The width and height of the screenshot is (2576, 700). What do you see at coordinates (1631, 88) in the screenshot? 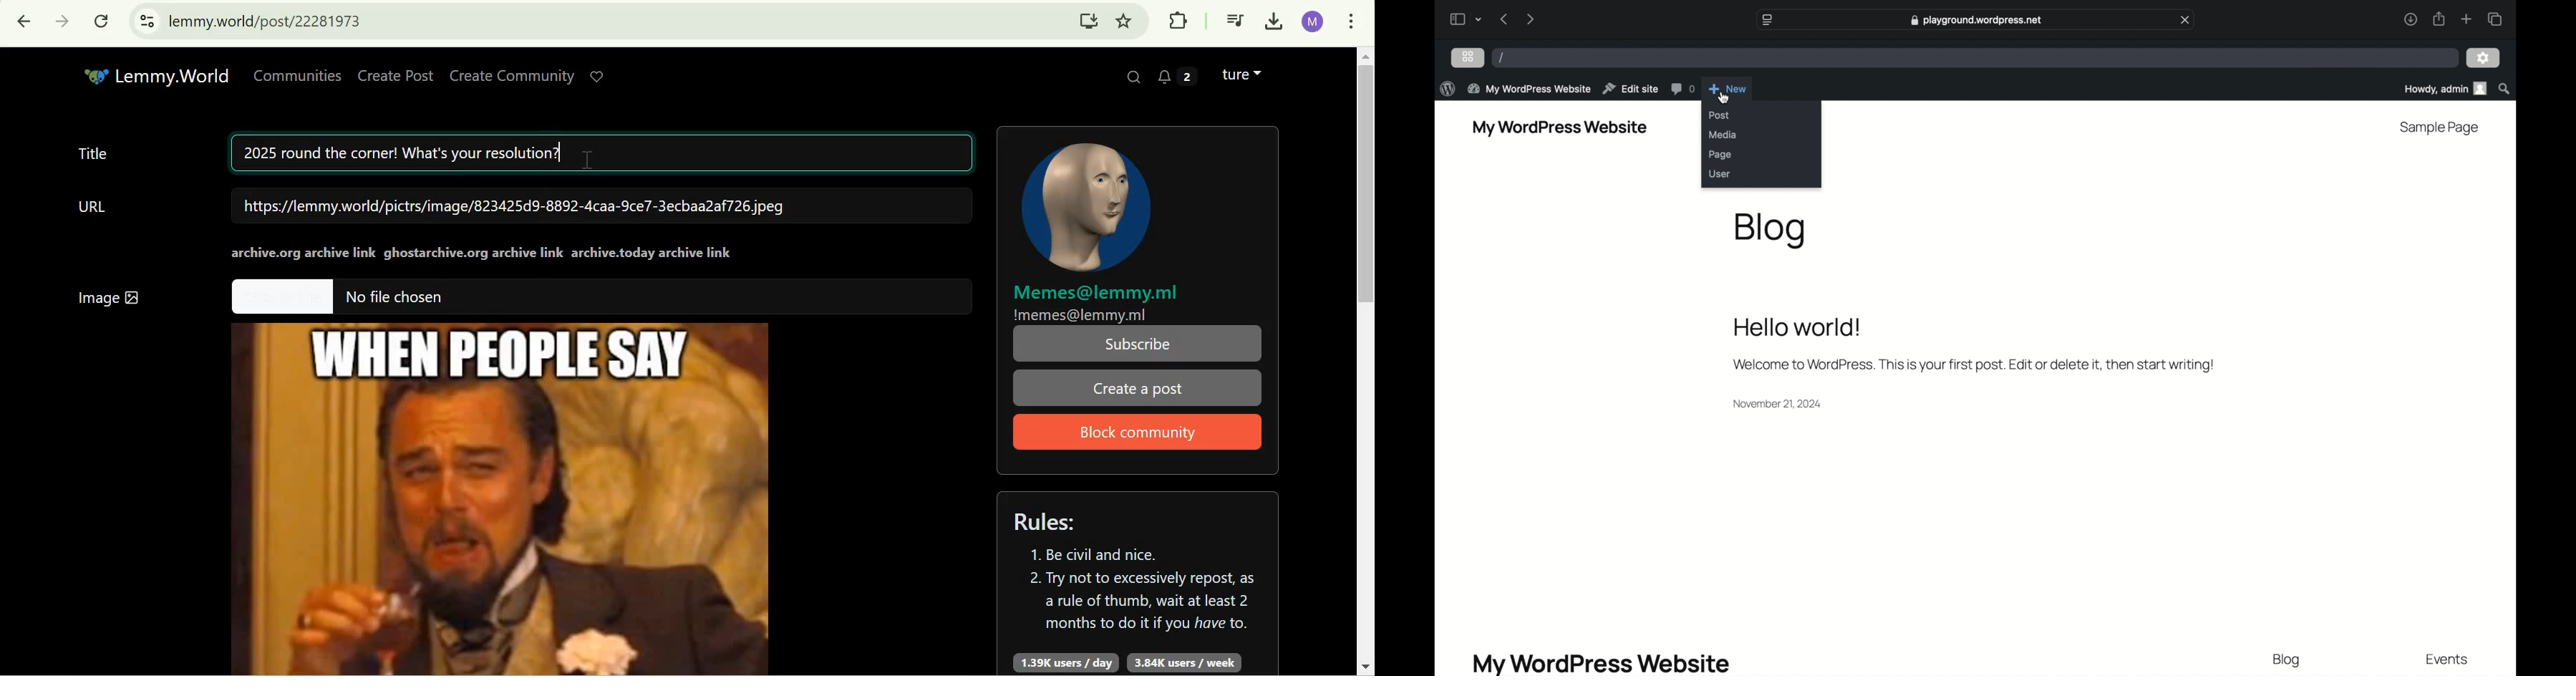
I see `edit site` at bounding box center [1631, 88].